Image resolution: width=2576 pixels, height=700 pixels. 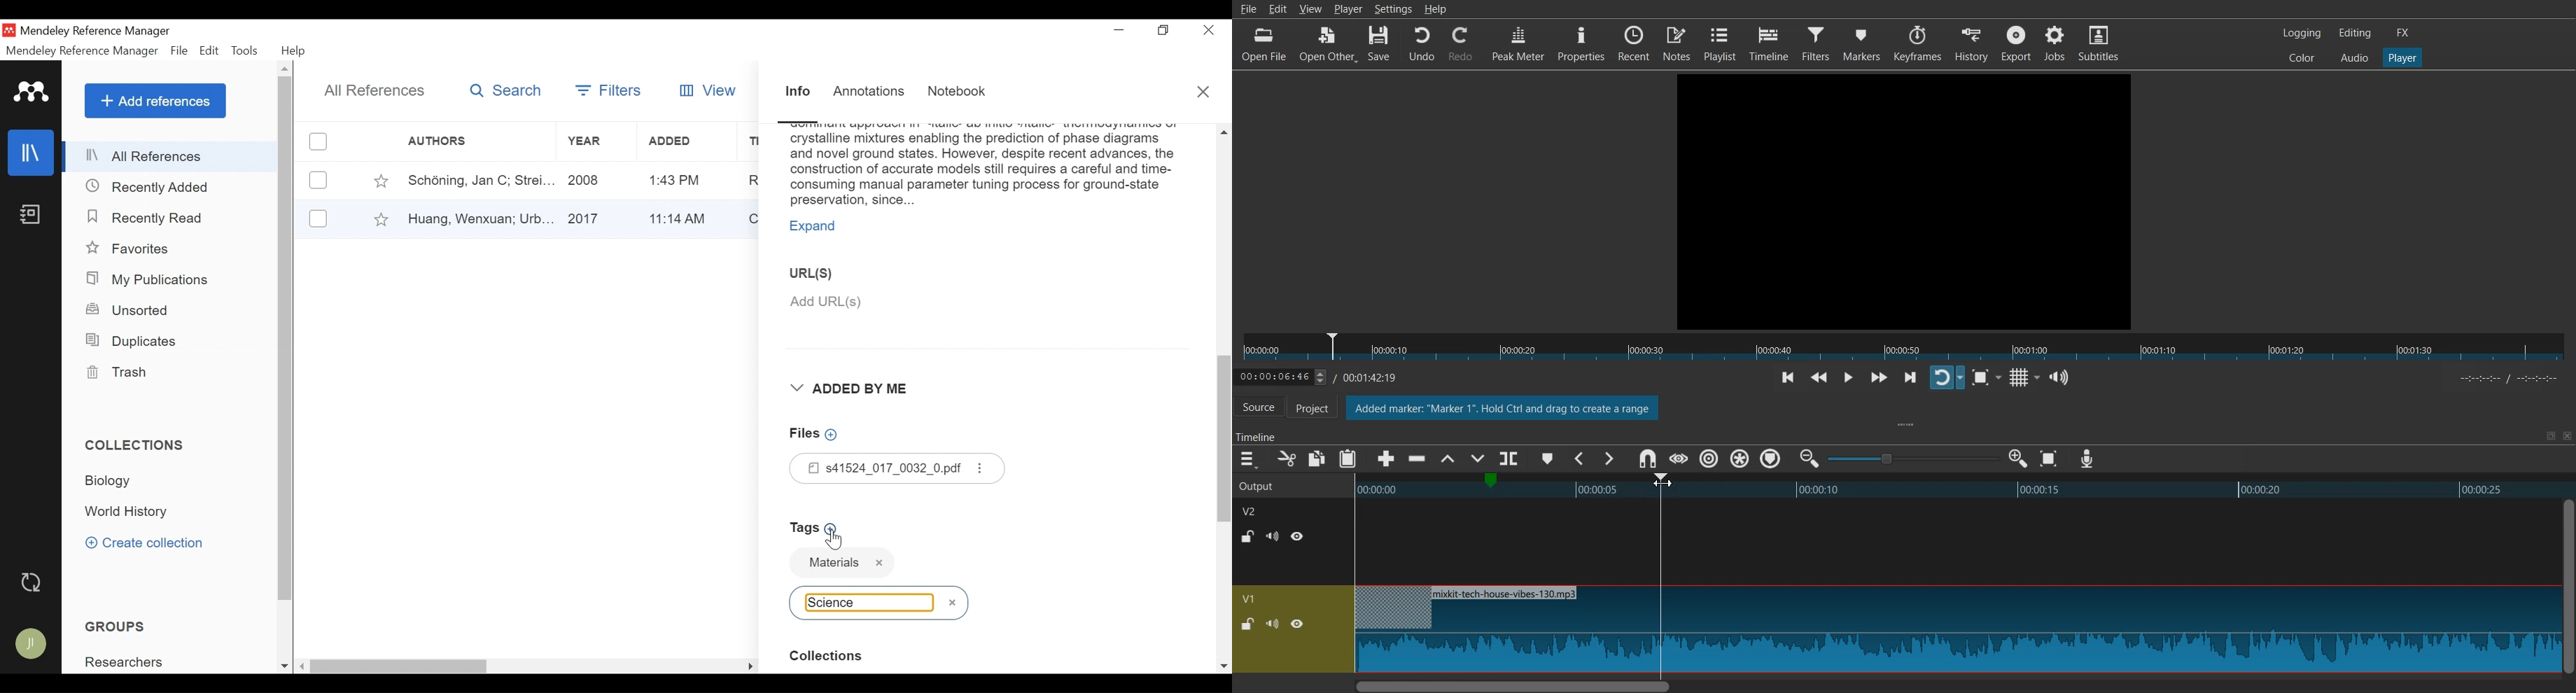 What do you see at coordinates (683, 180) in the screenshot?
I see `Added` at bounding box center [683, 180].